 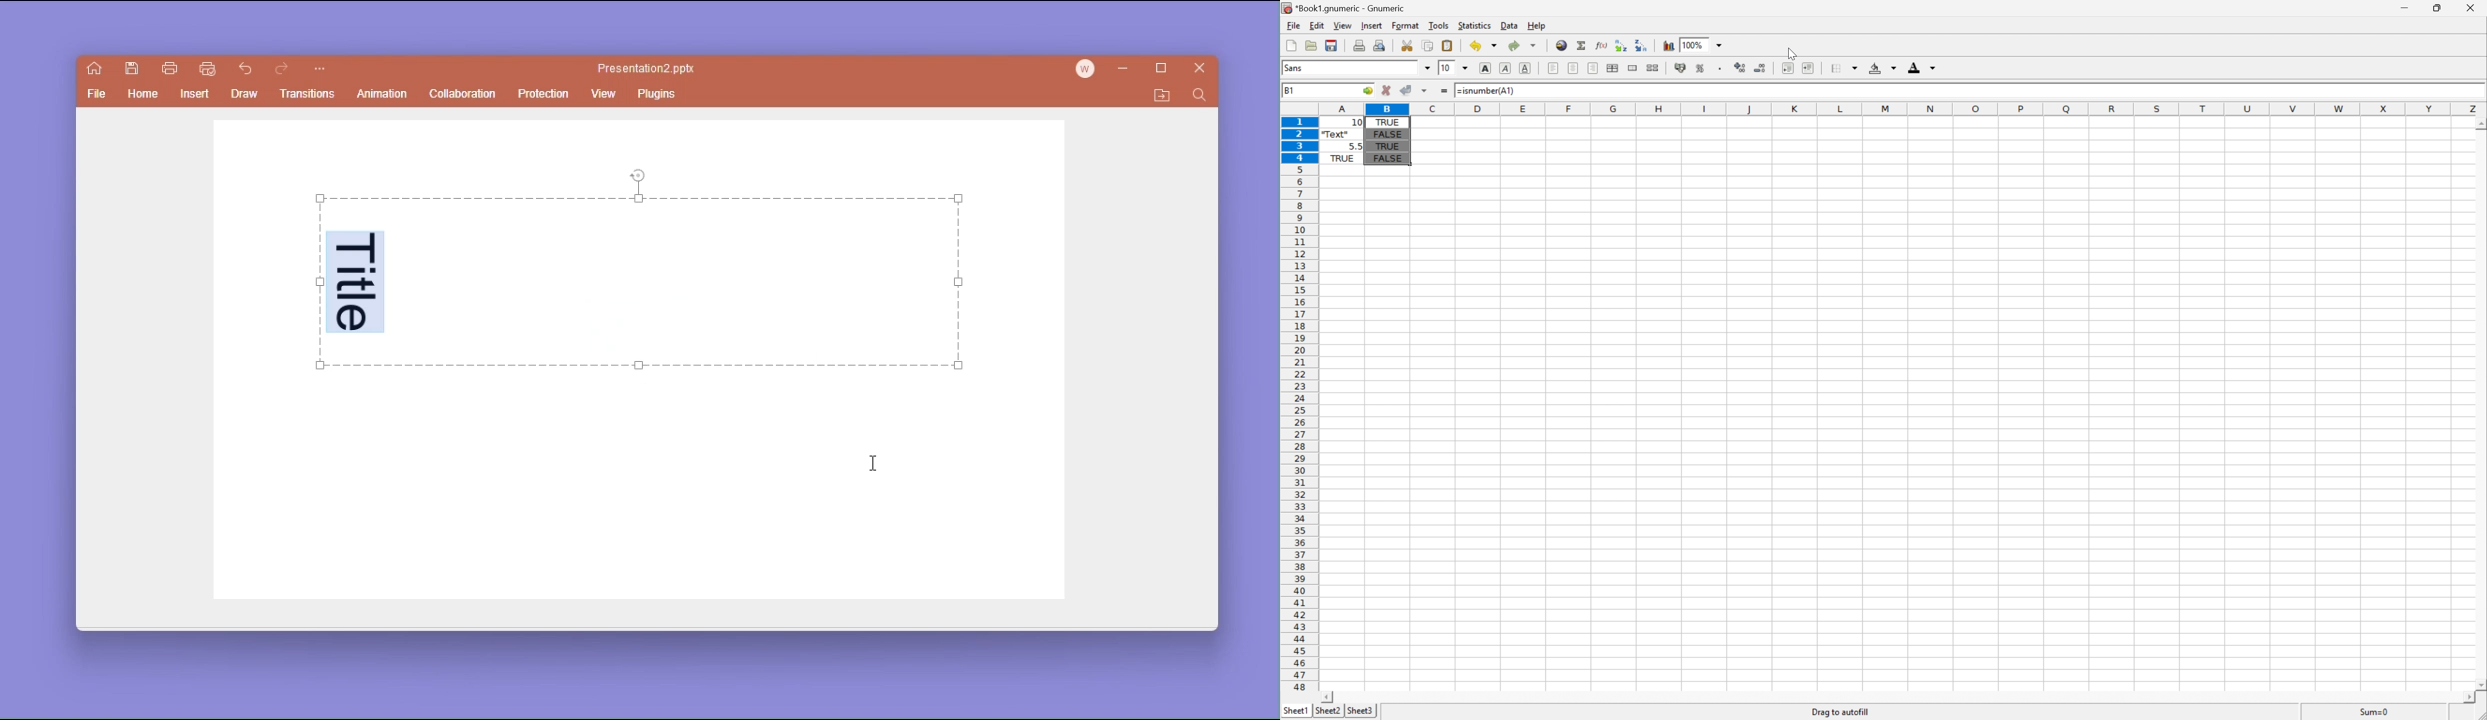 I want to click on Bold, so click(x=1486, y=68).